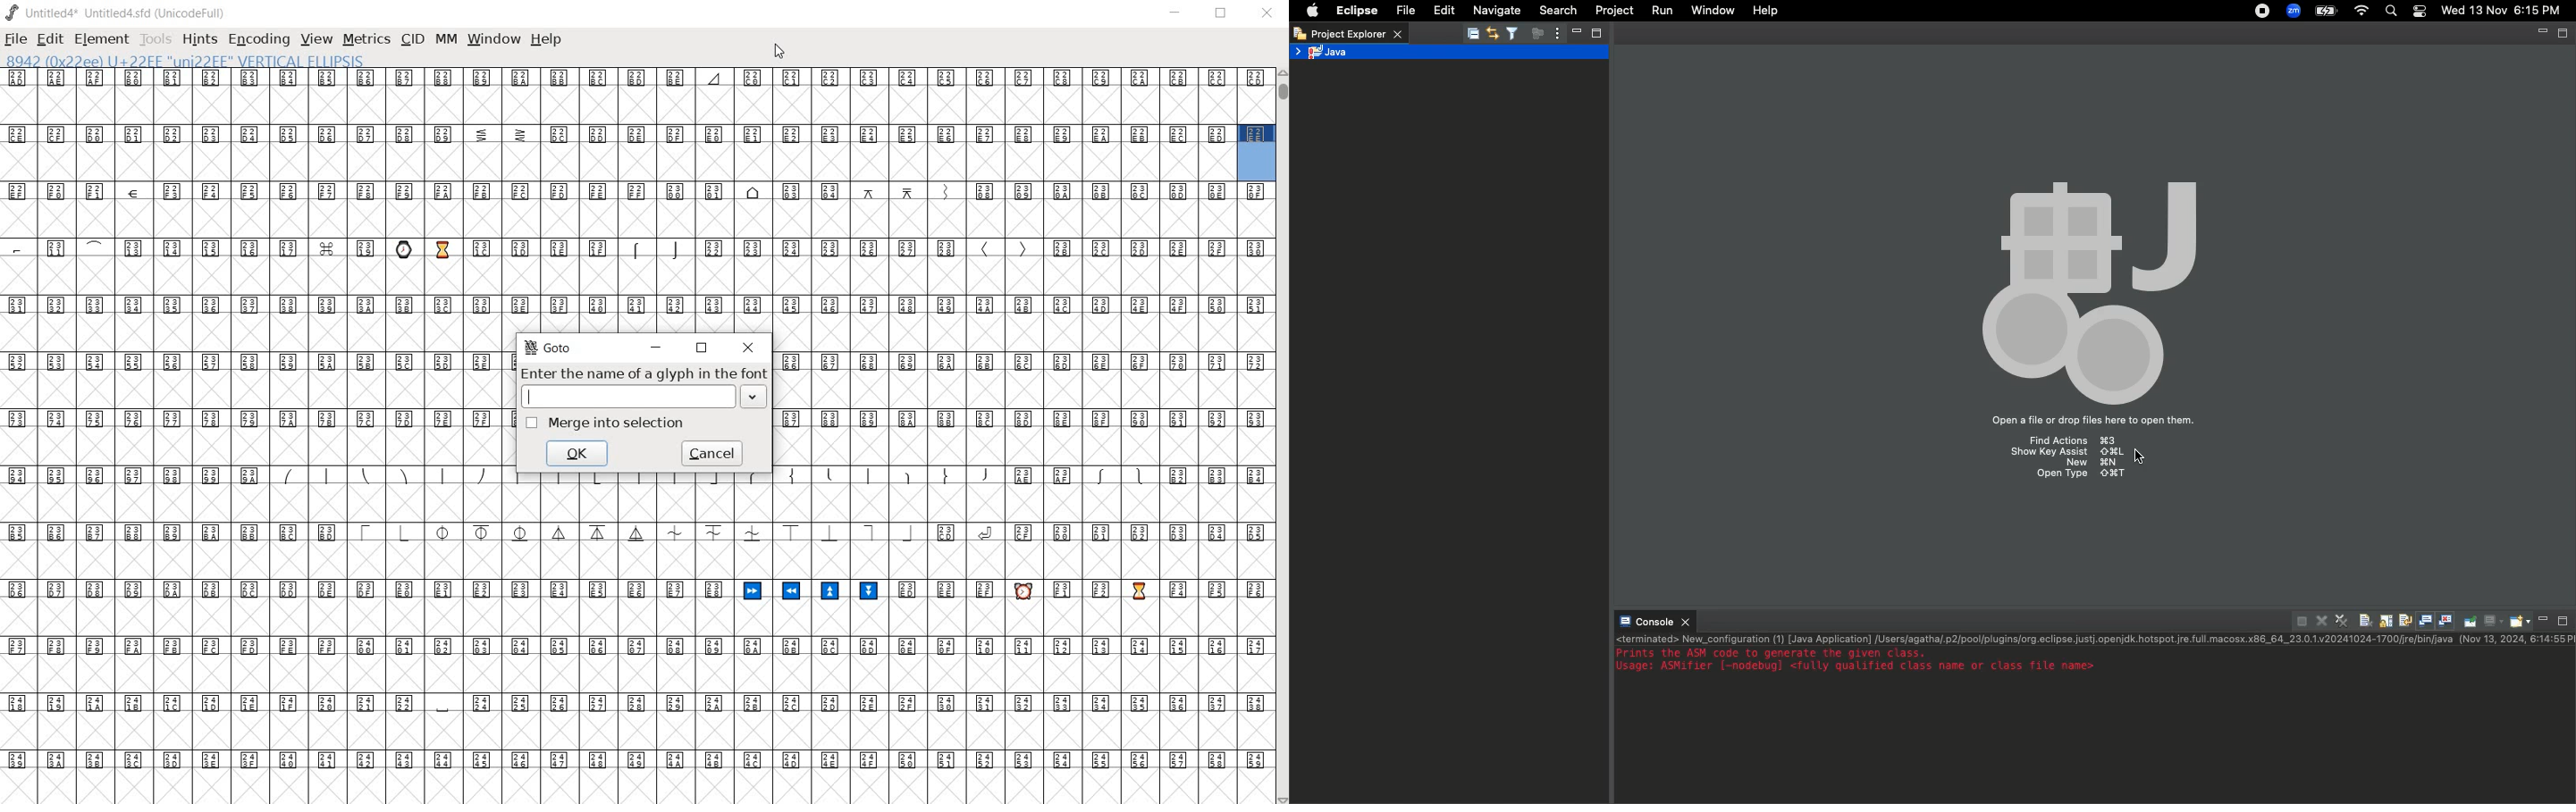 Image resolution: width=2576 pixels, height=812 pixels. Describe the element at coordinates (2566, 621) in the screenshot. I see `Maximize` at that location.